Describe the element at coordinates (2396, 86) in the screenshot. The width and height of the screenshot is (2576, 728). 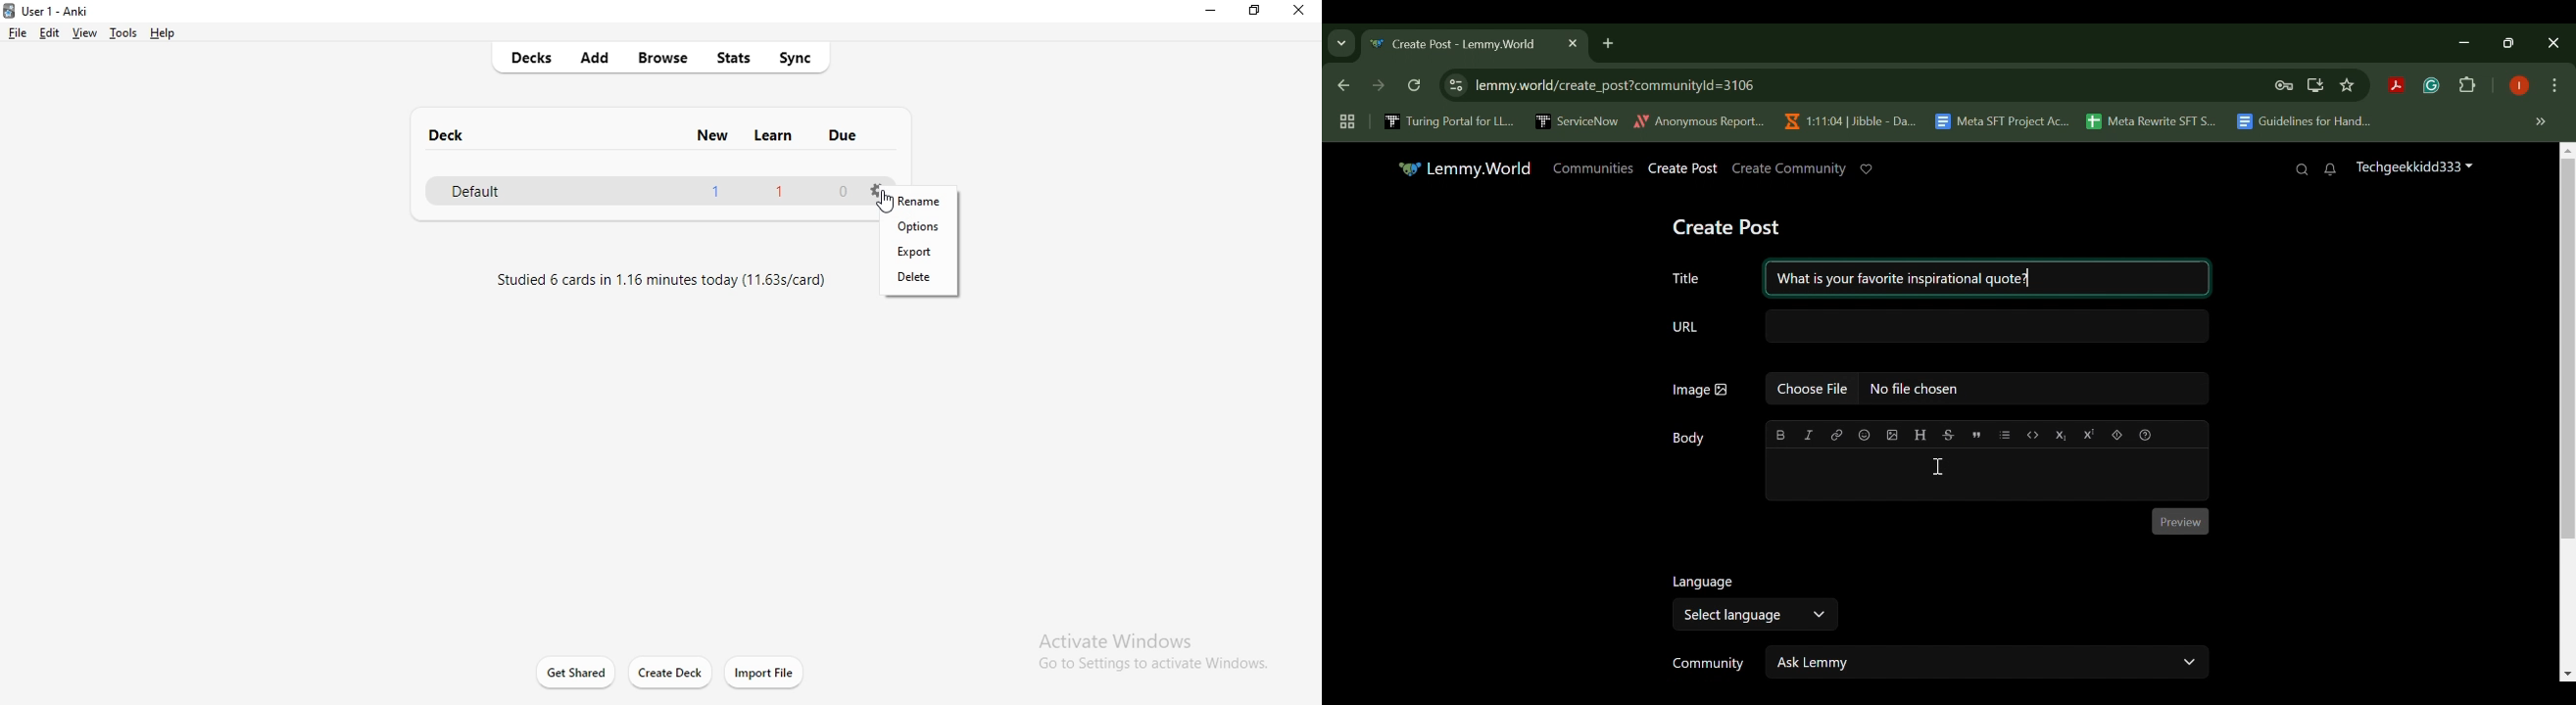
I see `Acrobat Extension` at that location.